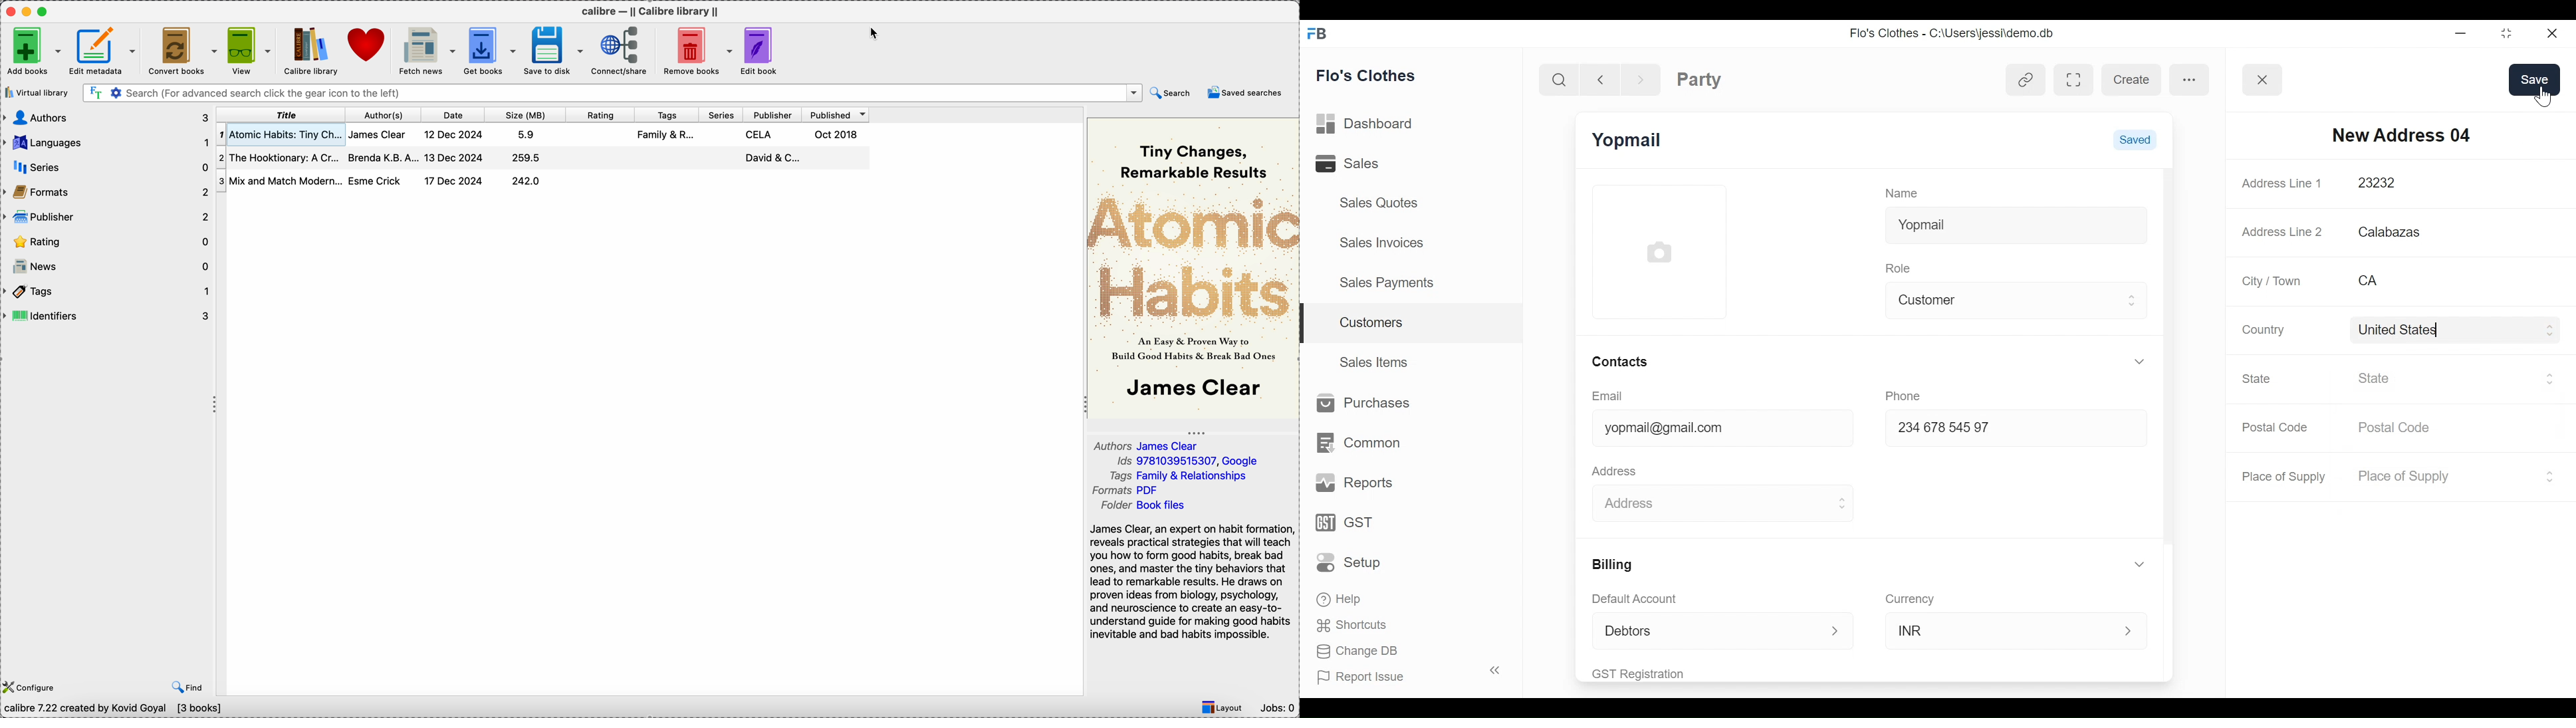 Image resolution: width=2576 pixels, height=728 pixels. Describe the element at coordinates (2139, 361) in the screenshot. I see `Expand` at that location.